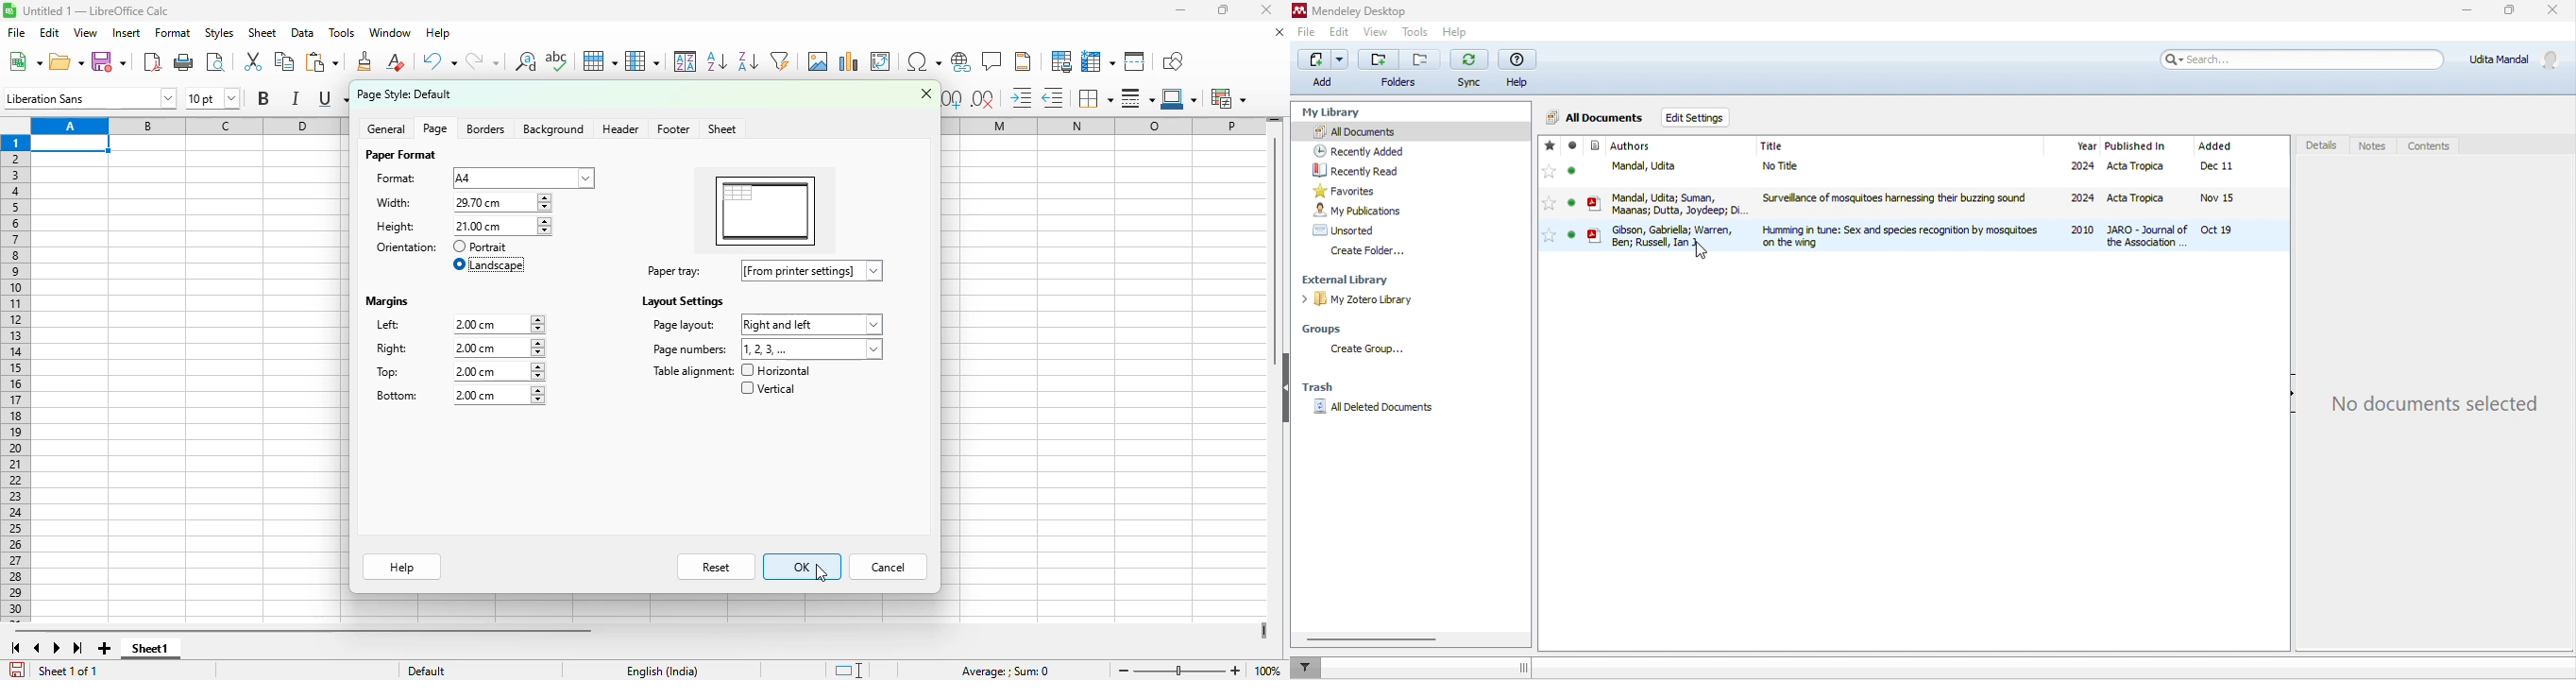  What do you see at coordinates (394, 202) in the screenshot?
I see `width: ` at bounding box center [394, 202].